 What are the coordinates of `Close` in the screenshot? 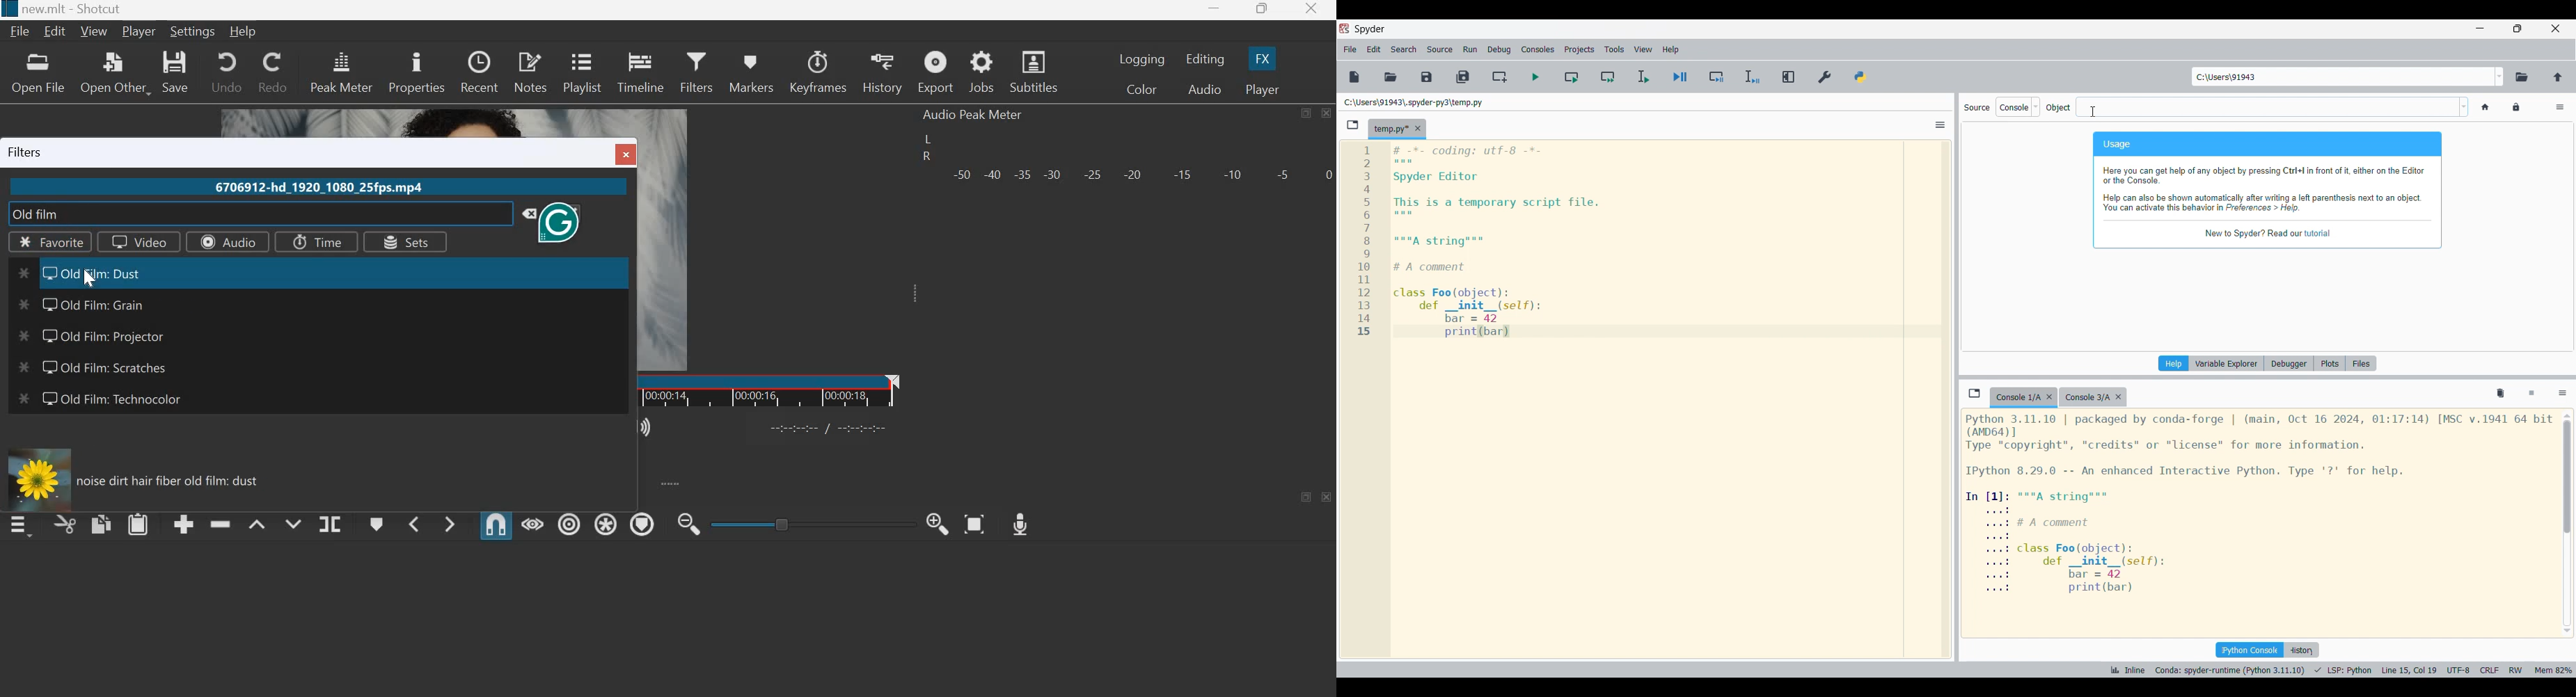 It's located at (1418, 128).